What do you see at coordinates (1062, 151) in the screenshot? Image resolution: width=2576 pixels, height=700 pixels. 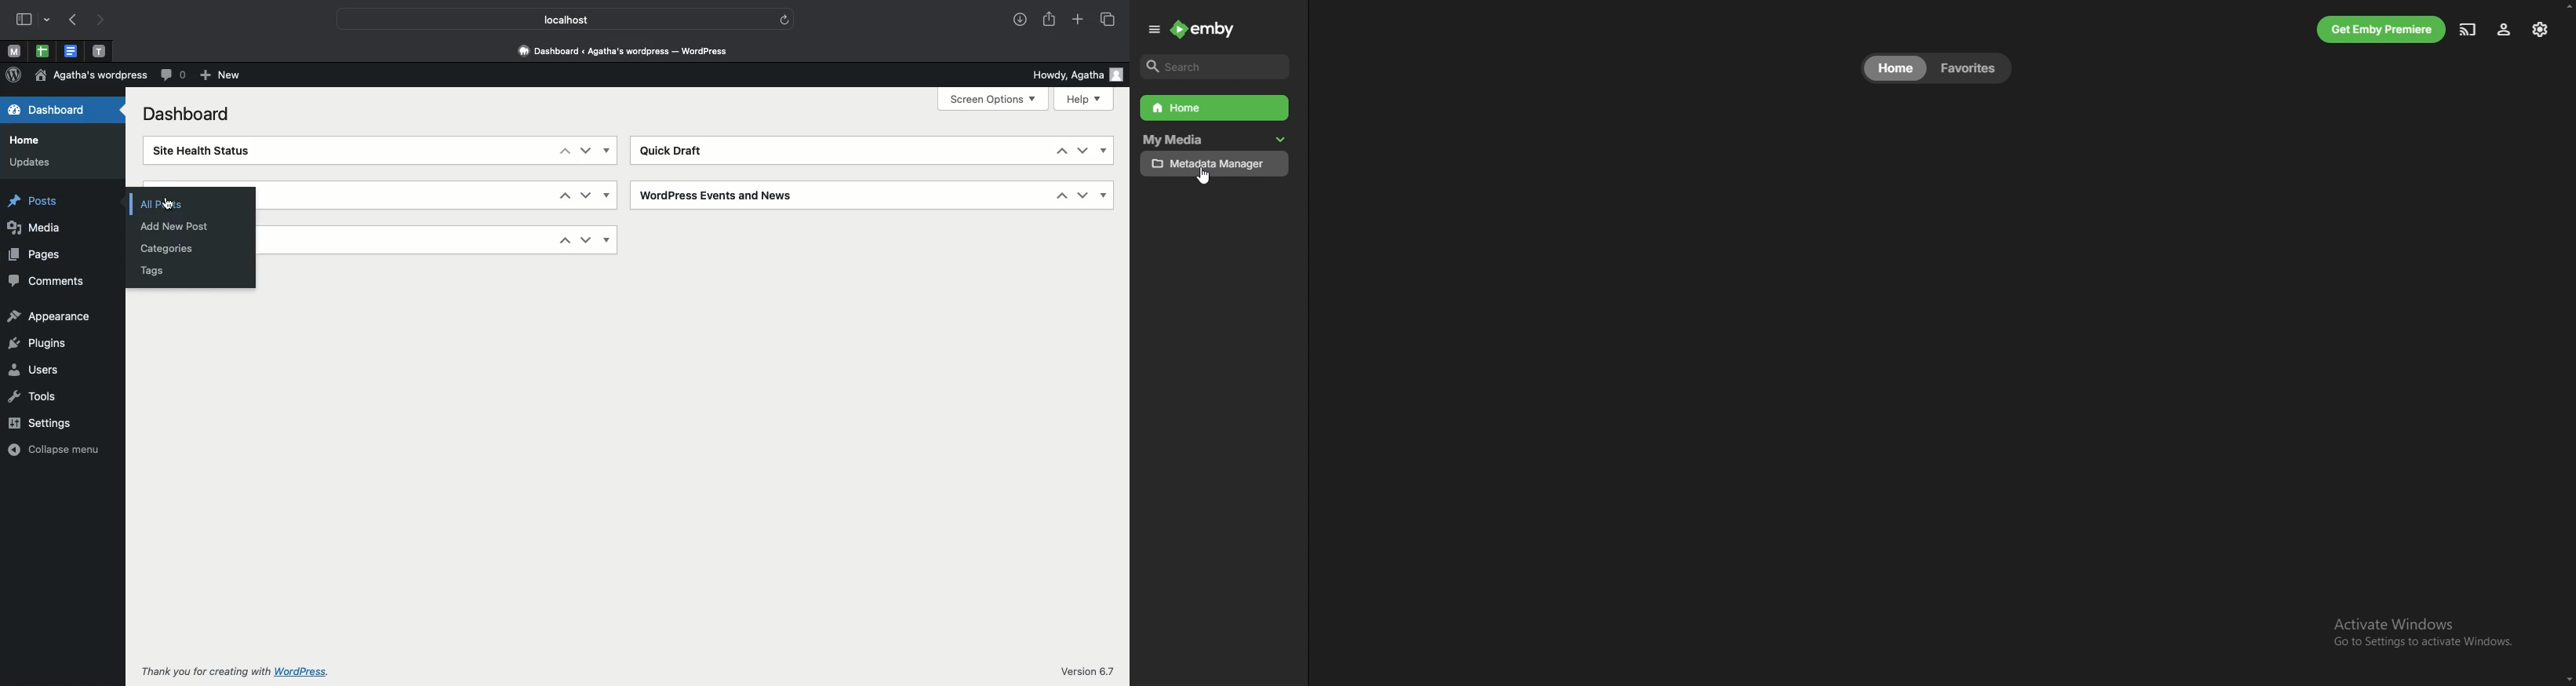 I see `Up` at bounding box center [1062, 151].